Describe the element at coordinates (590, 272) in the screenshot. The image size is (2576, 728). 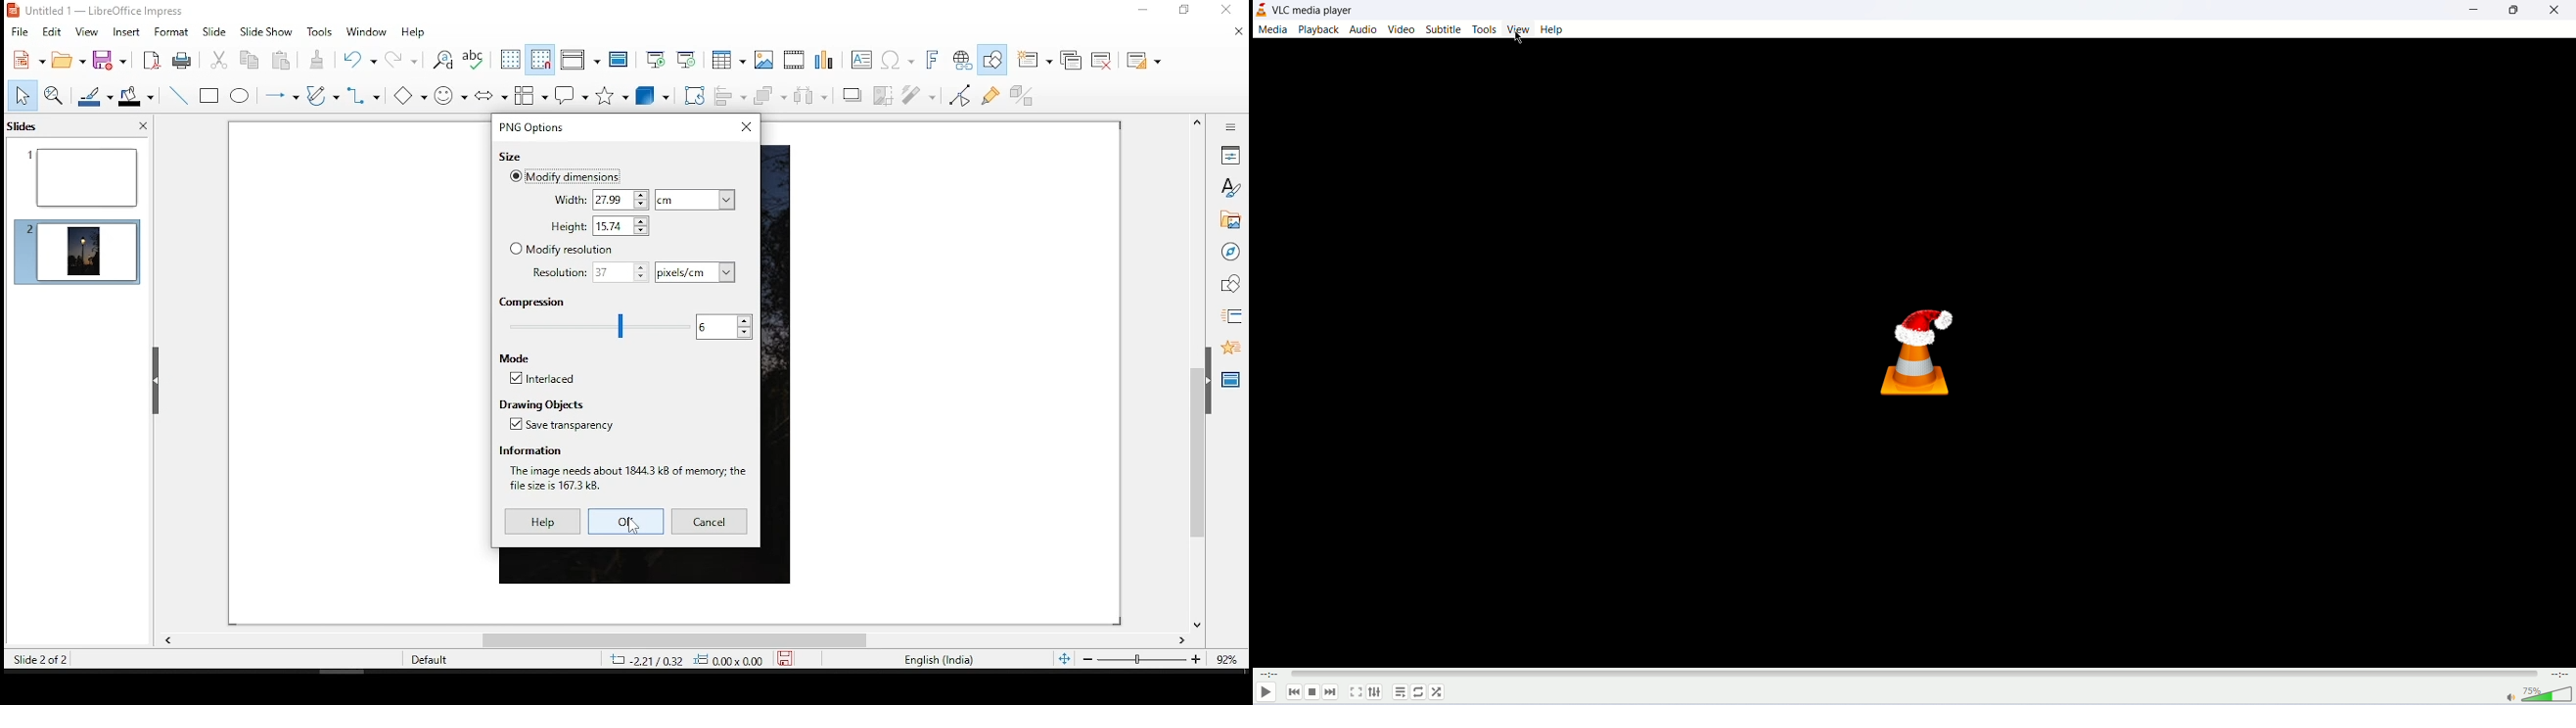
I see `Resolution` at that location.